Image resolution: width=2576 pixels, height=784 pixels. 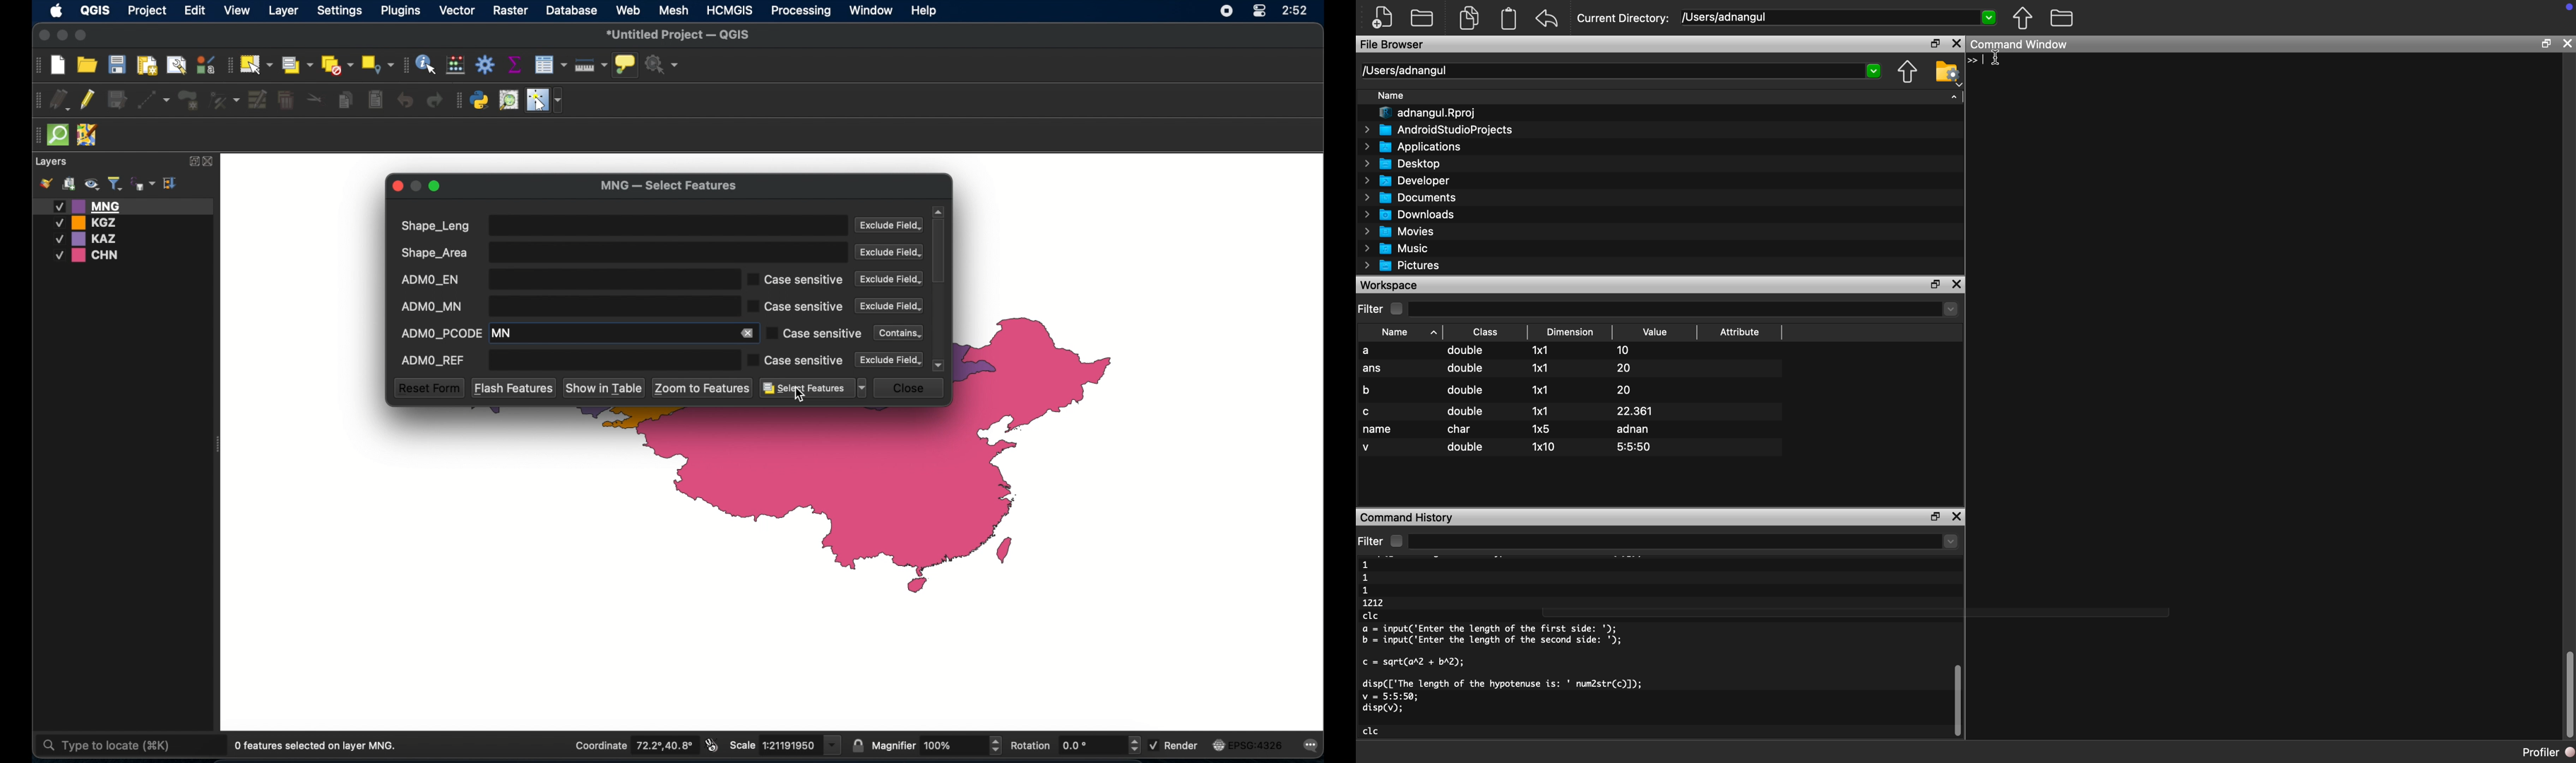 What do you see at coordinates (1543, 350) in the screenshot?
I see `1x1` at bounding box center [1543, 350].